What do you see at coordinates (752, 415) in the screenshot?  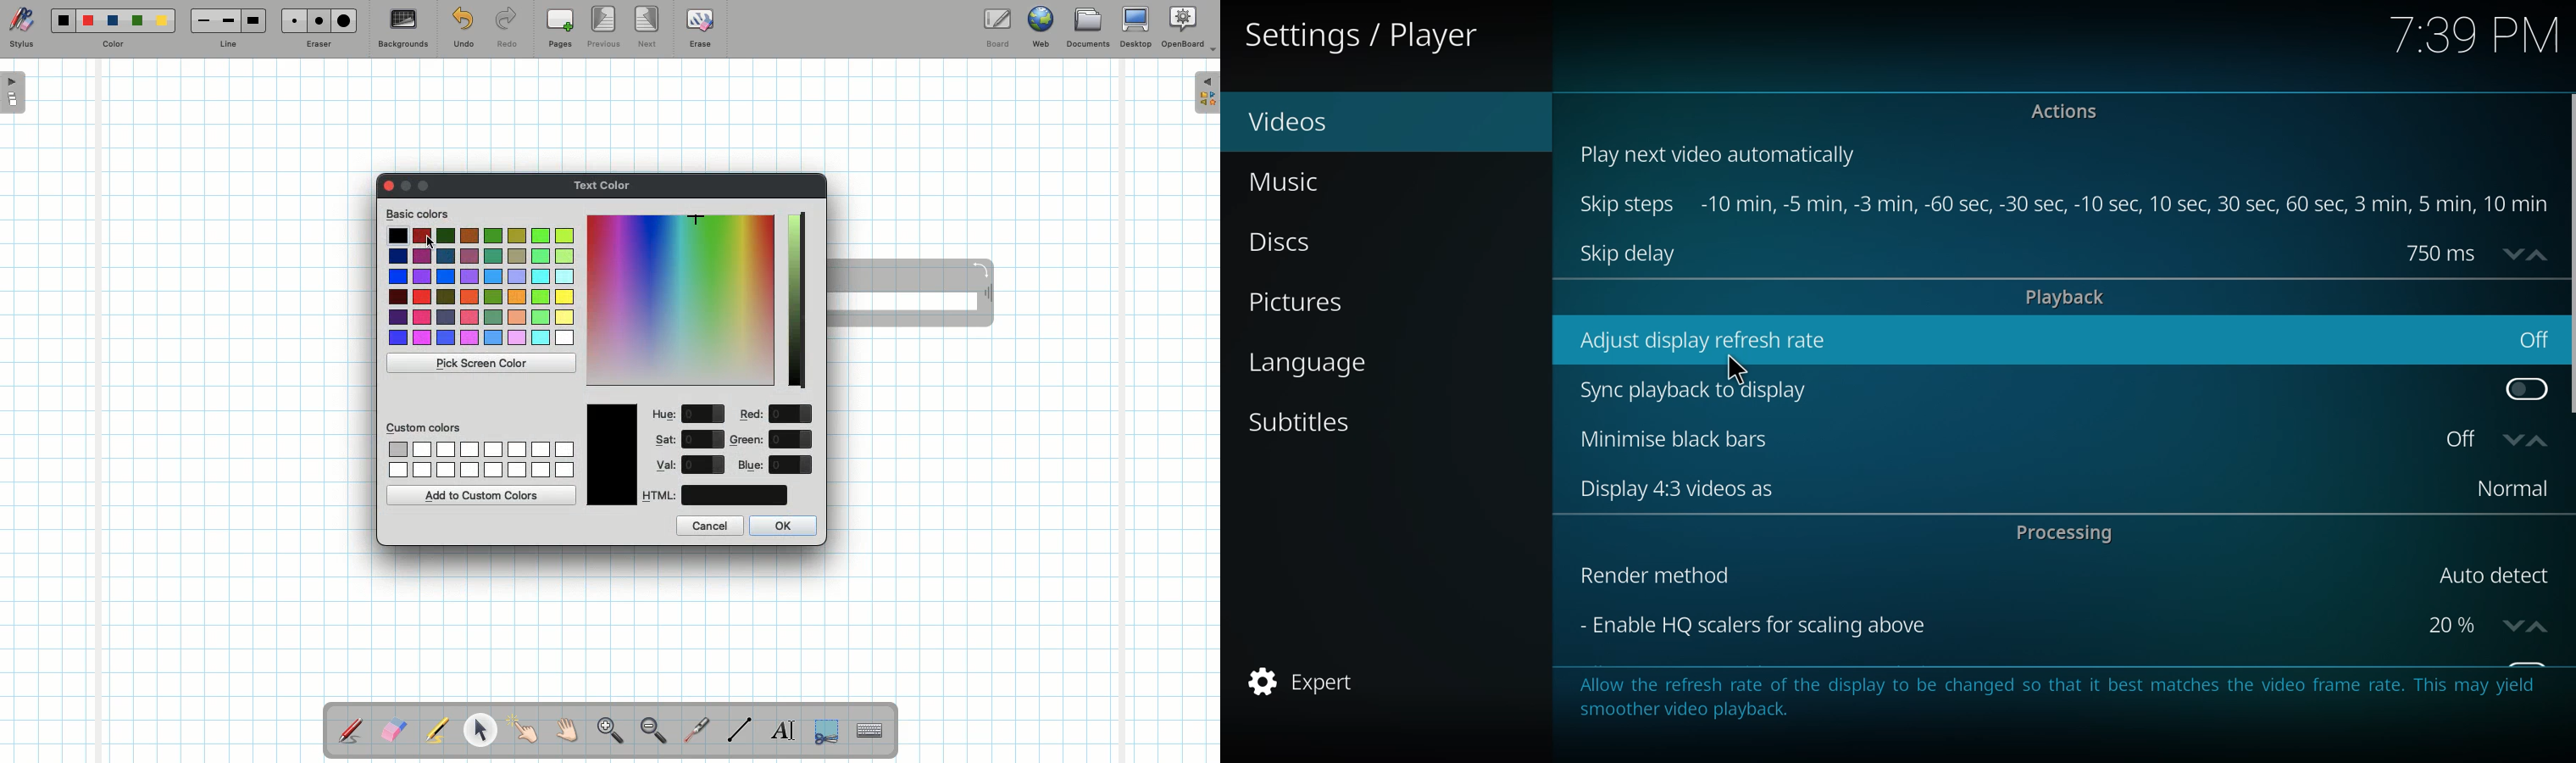 I see `Red` at bounding box center [752, 415].